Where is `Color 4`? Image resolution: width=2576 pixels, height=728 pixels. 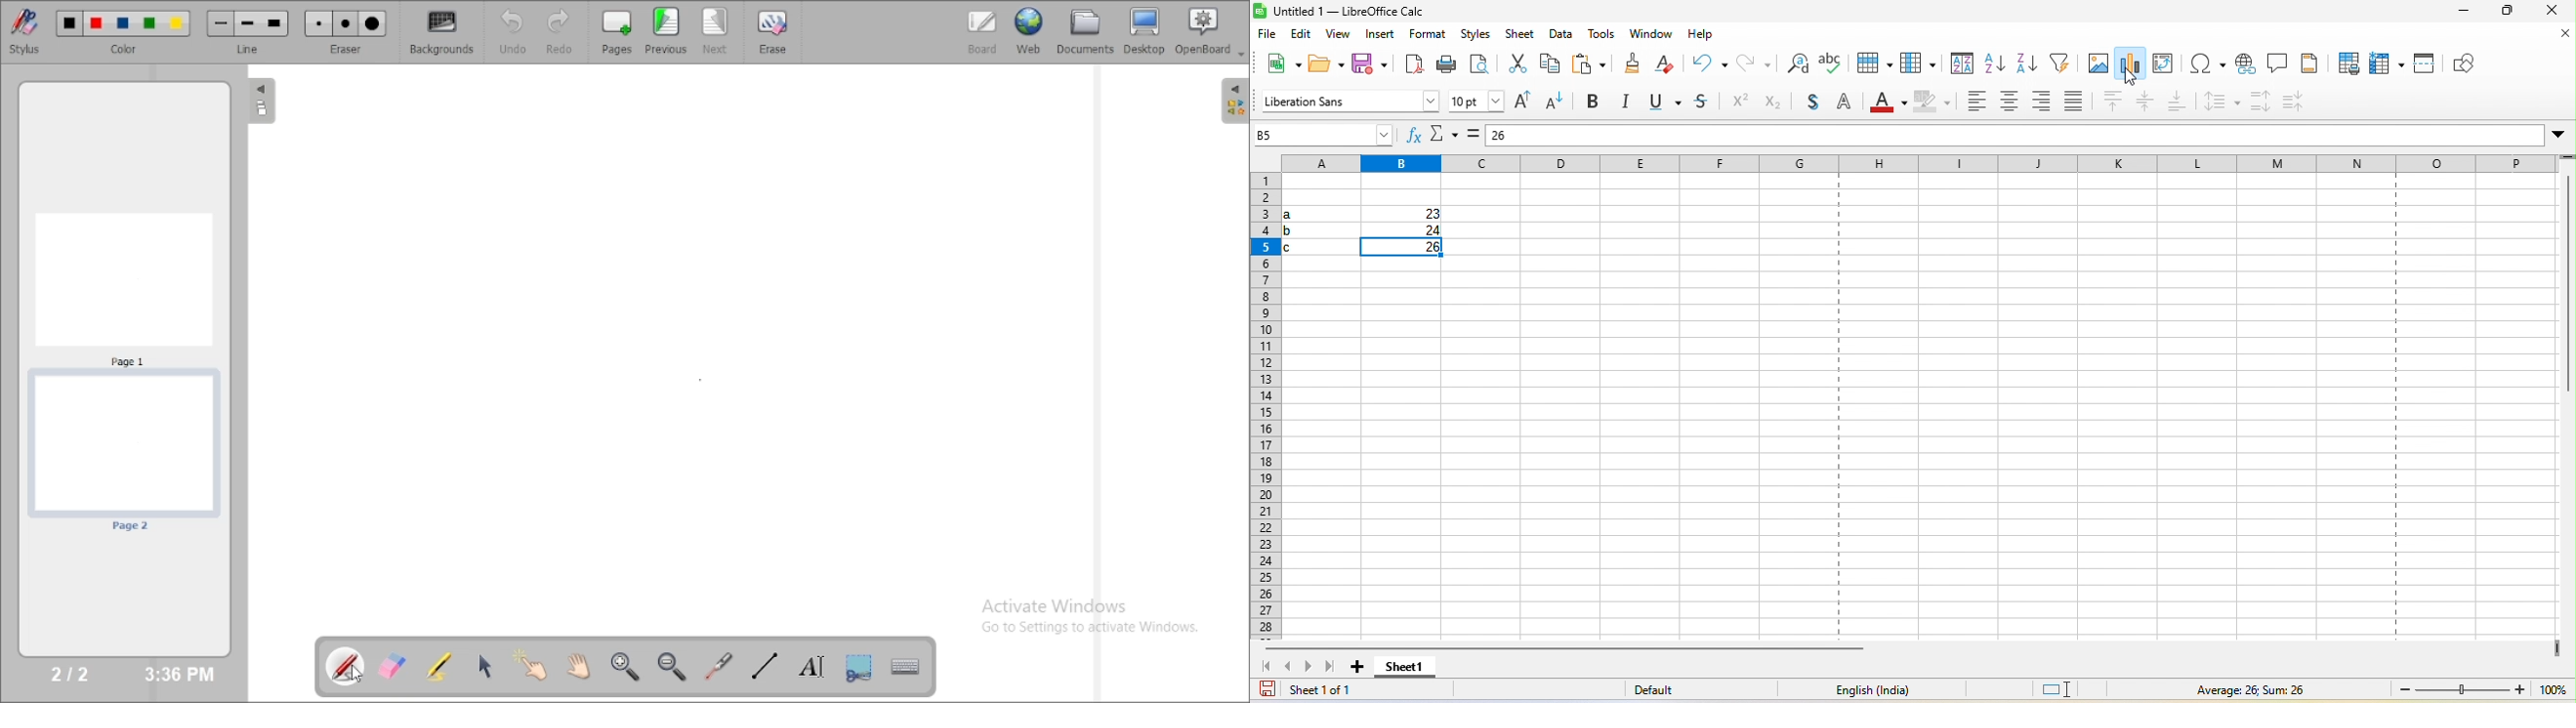
Color 4 is located at coordinates (149, 24).